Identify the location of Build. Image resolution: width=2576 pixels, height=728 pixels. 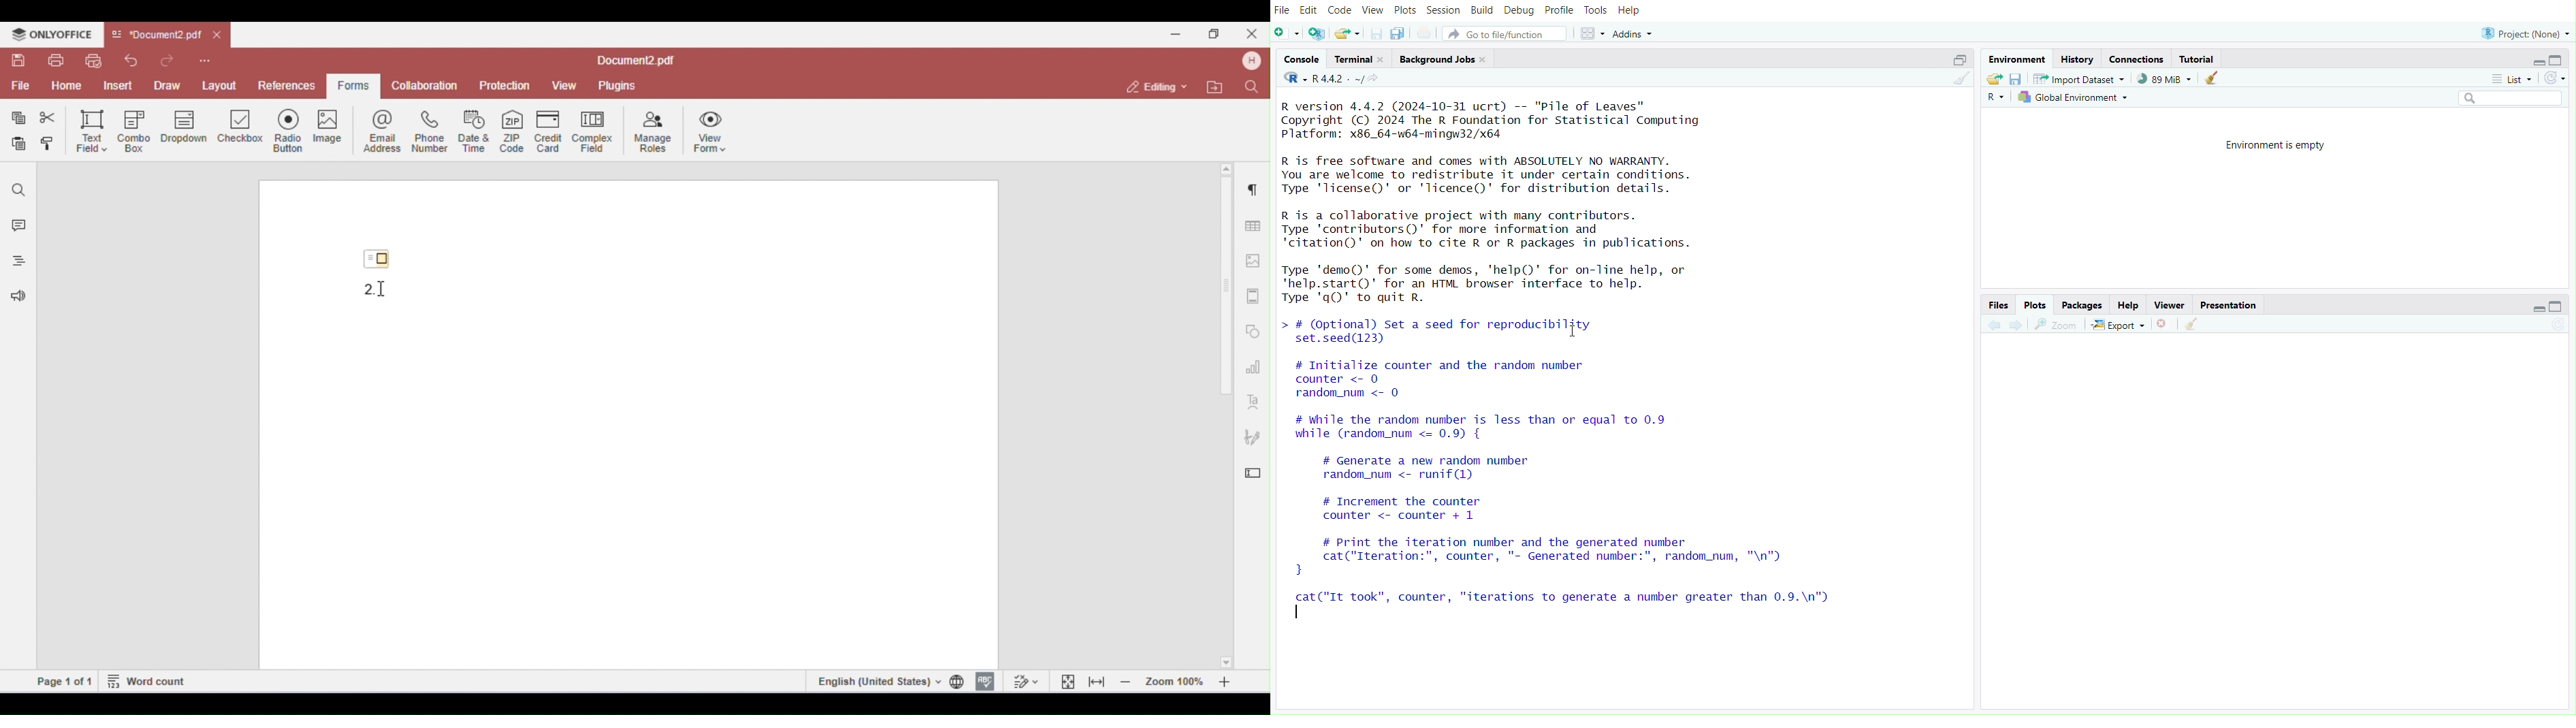
(1481, 12).